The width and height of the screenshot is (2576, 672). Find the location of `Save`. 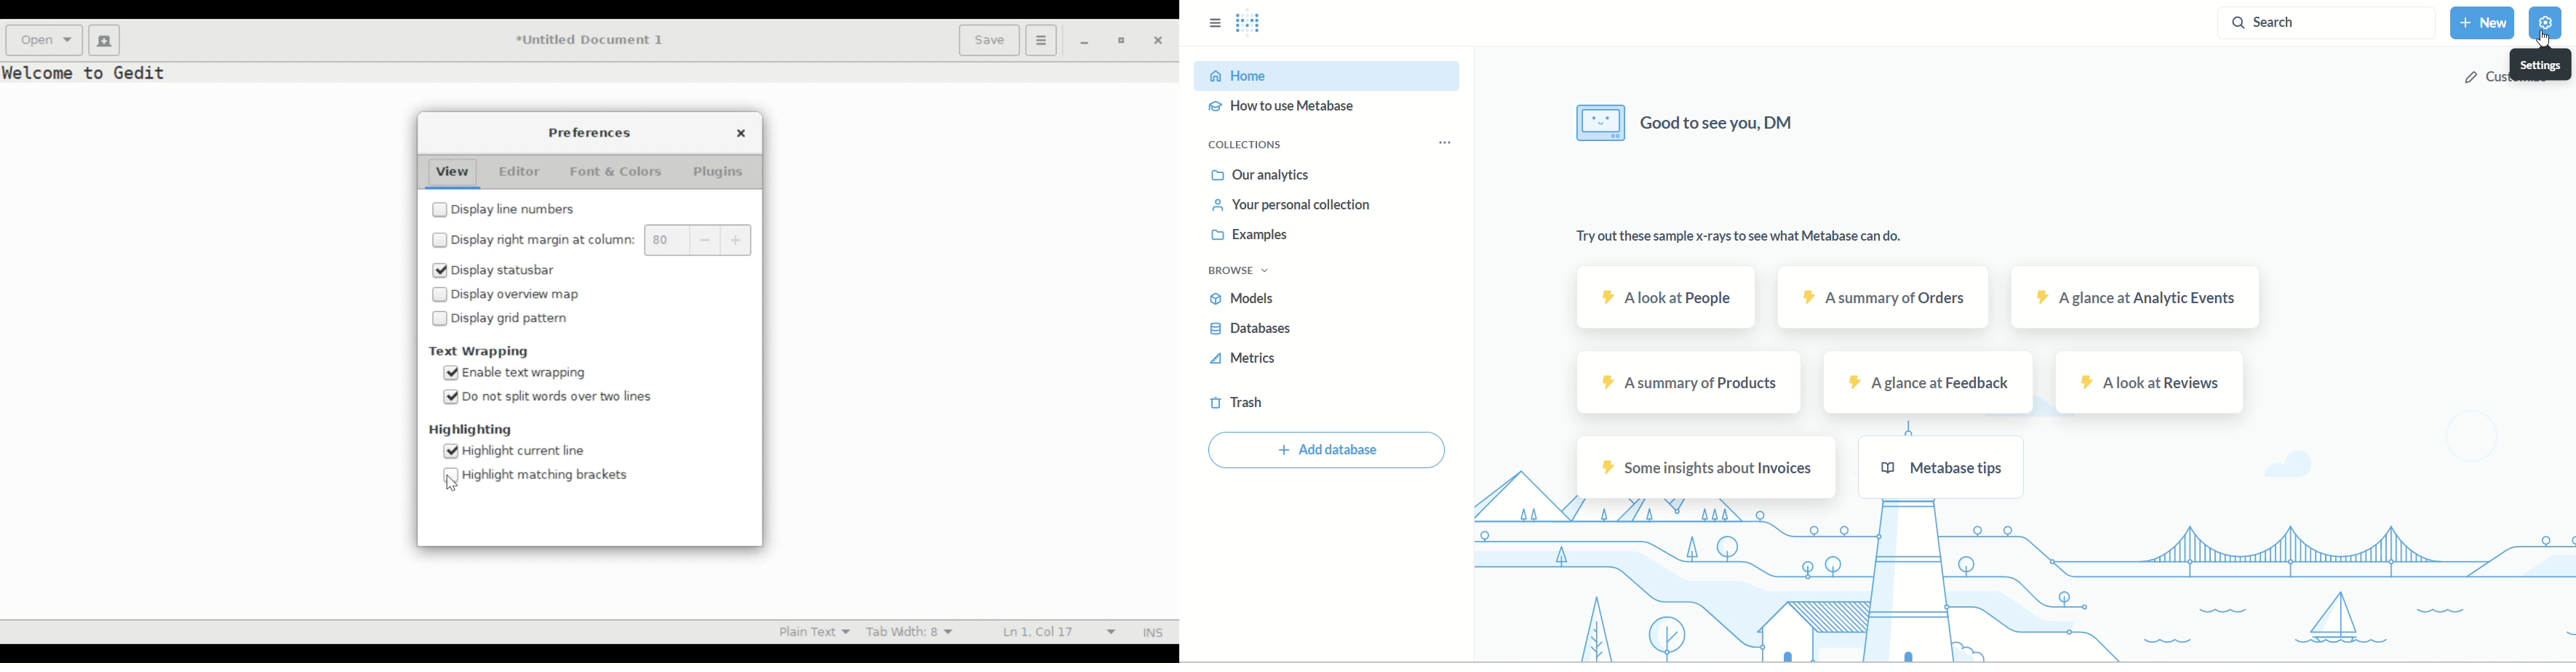

Save is located at coordinates (989, 41).